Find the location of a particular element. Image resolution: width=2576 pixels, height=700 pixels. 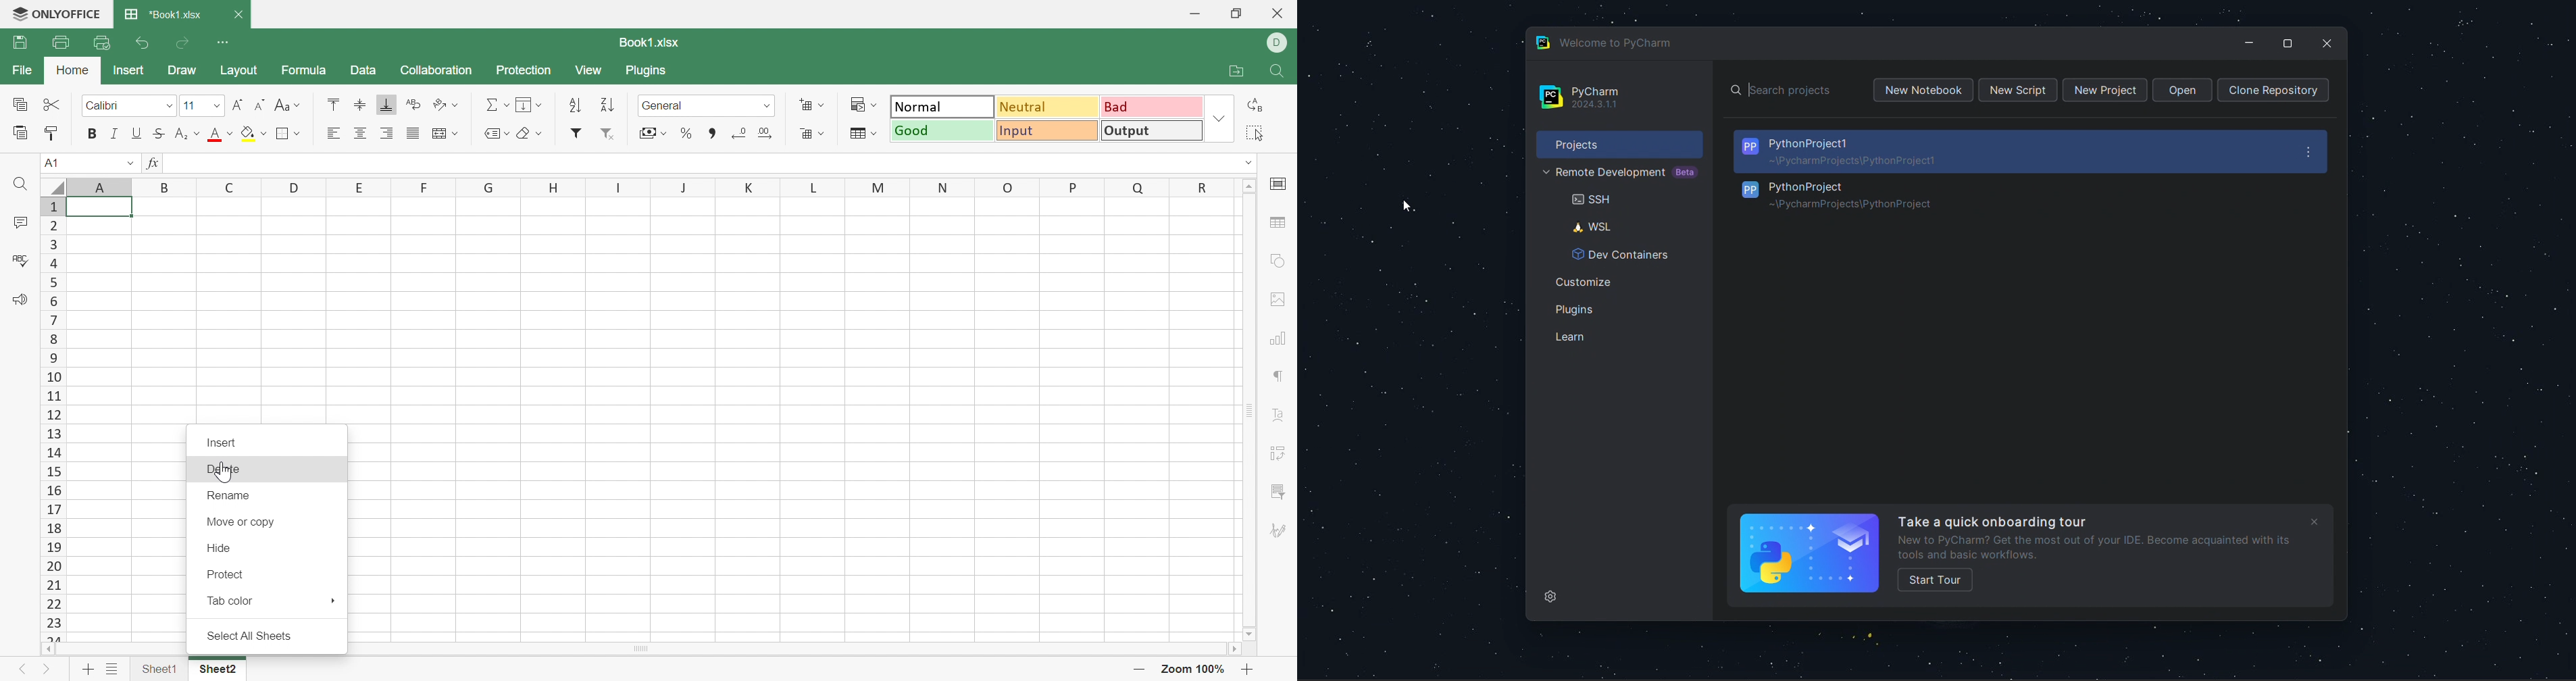

Protection is located at coordinates (526, 69).